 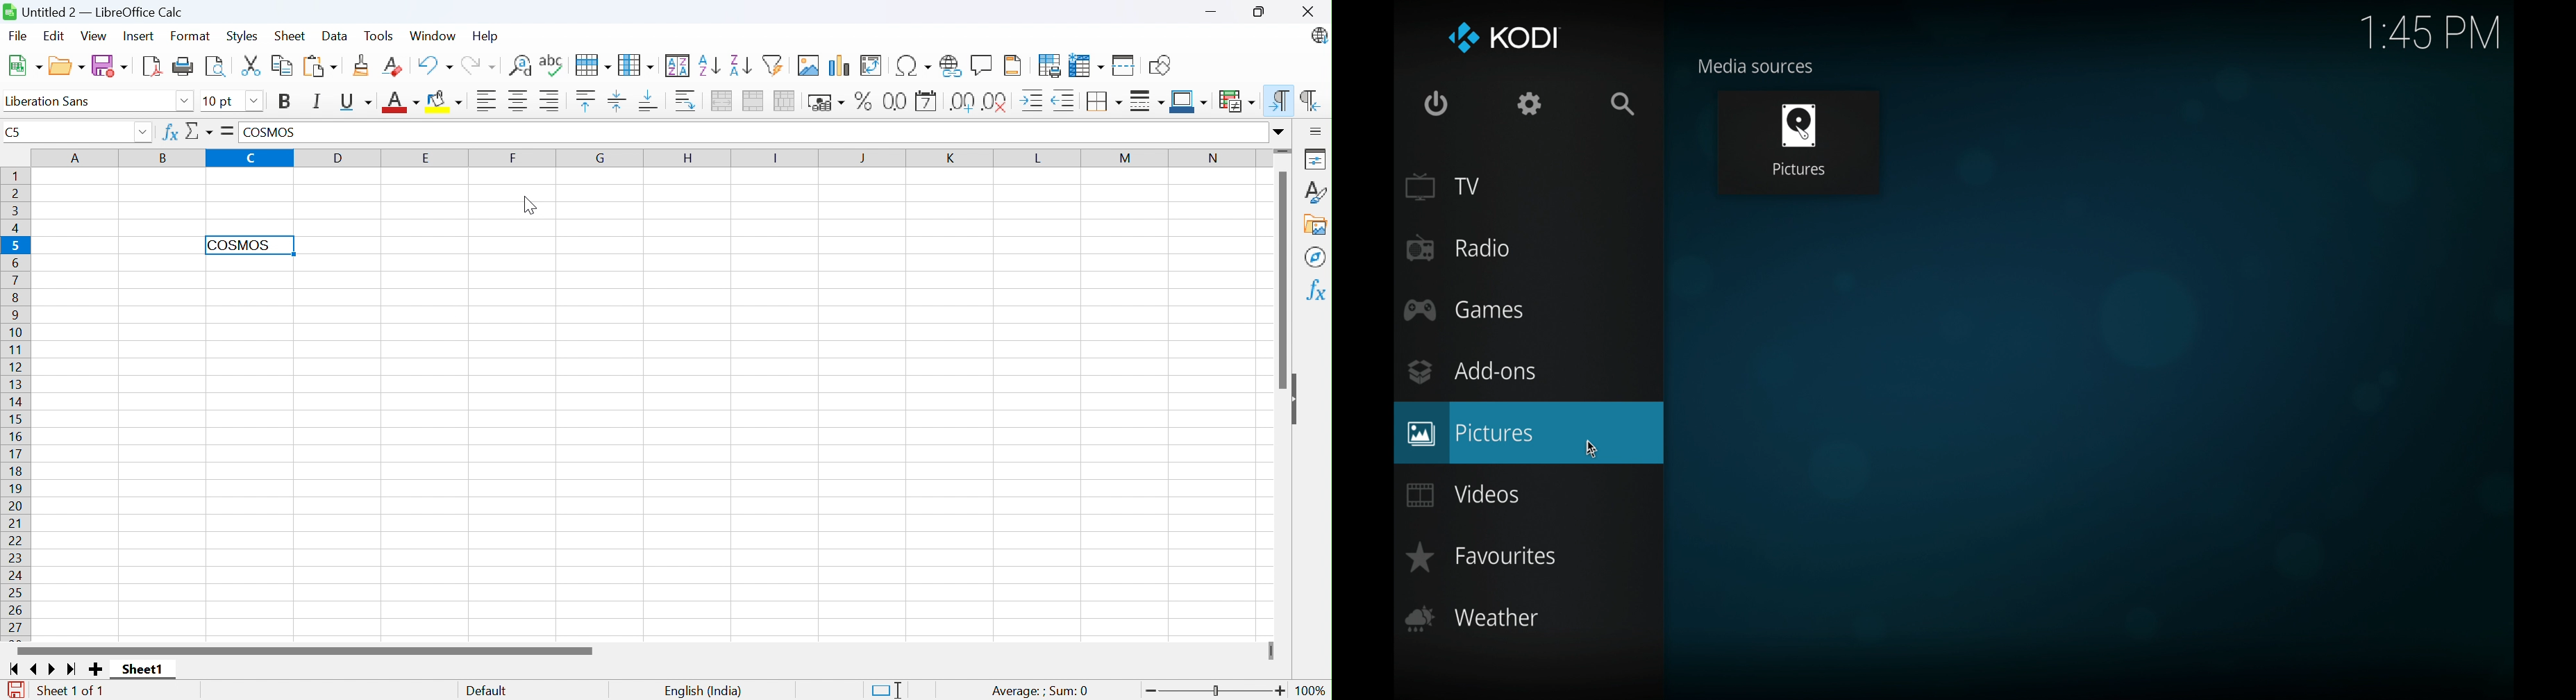 What do you see at coordinates (1316, 288) in the screenshot?
I see `Functions` at bounding box center [1316, 288].